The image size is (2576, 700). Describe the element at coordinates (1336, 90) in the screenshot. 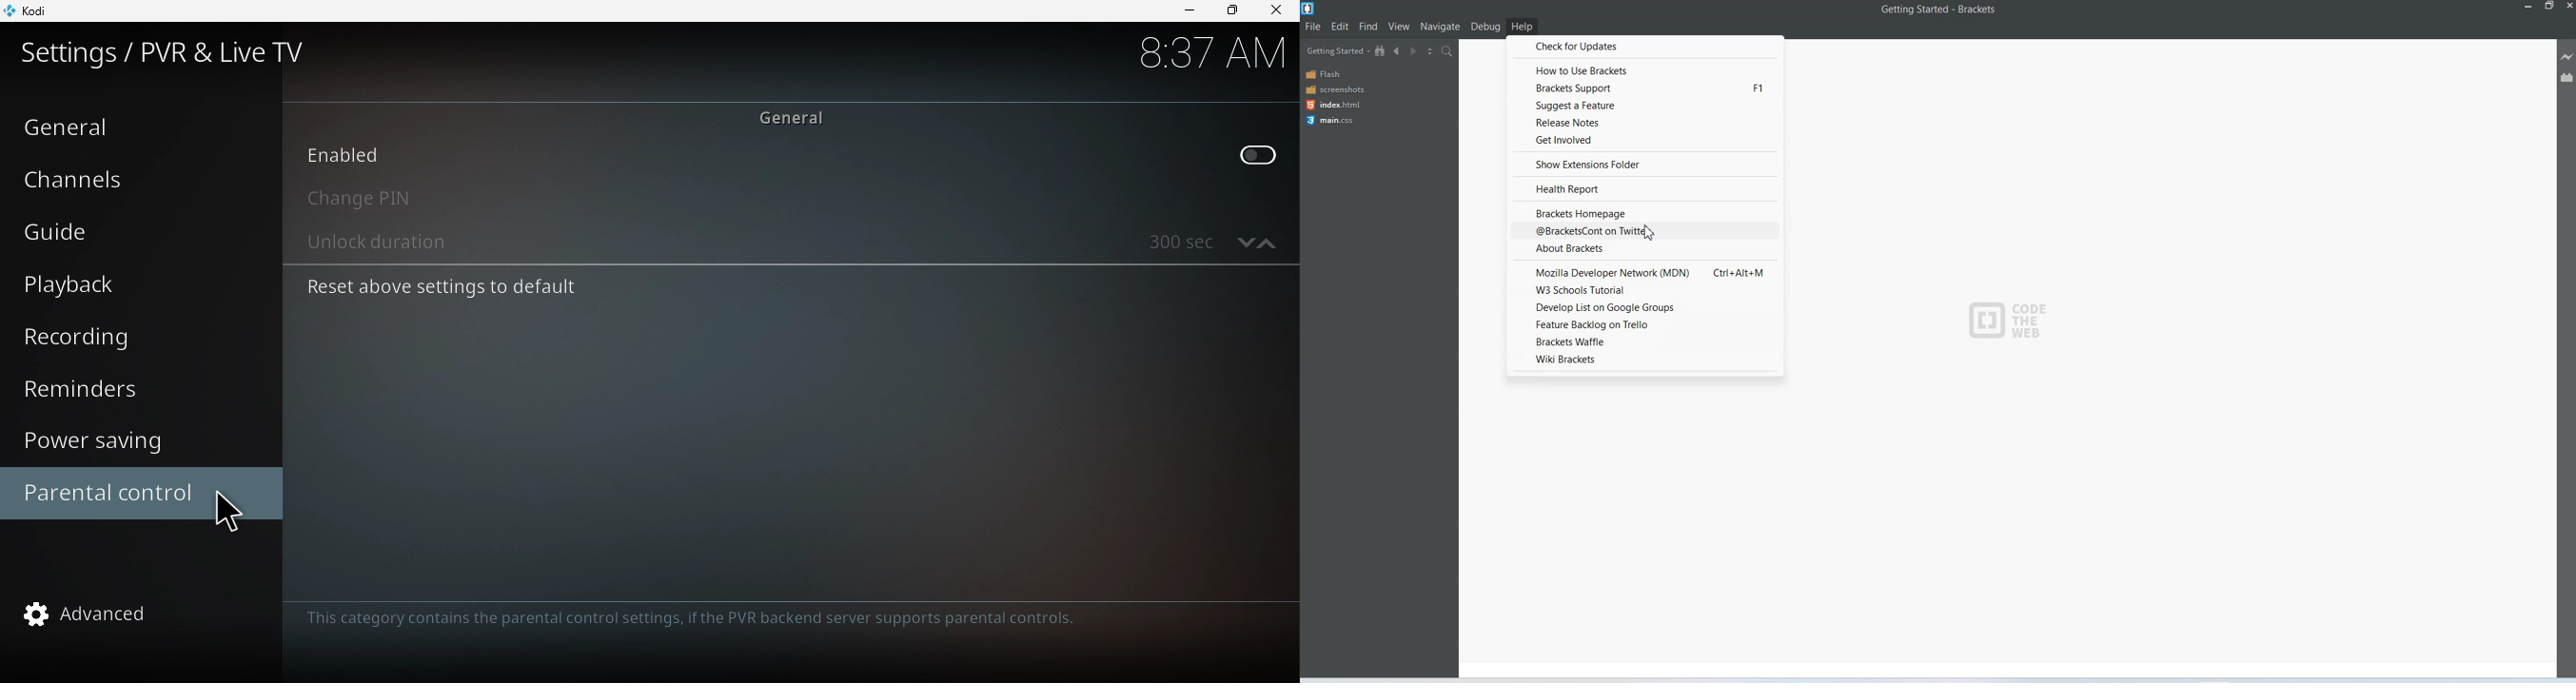

I see `Screenshots` at that location.